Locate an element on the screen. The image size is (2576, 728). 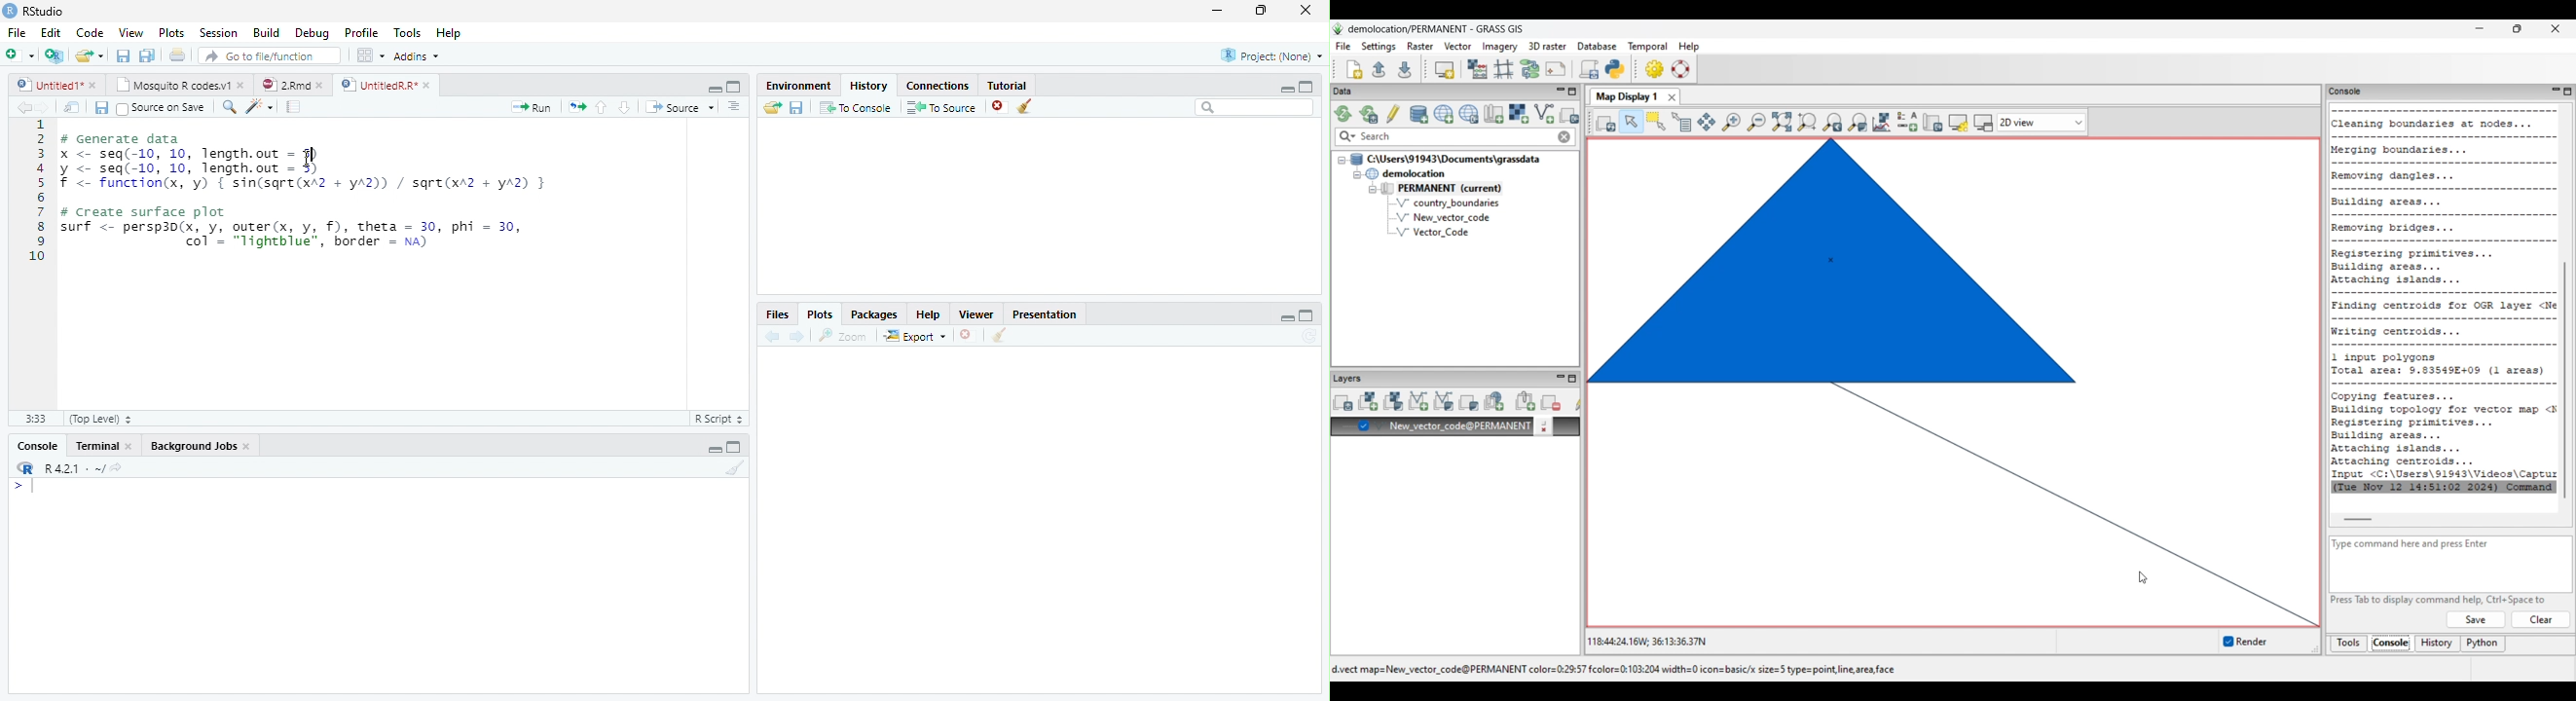
Line numbers is located at coordinates (38, 192).